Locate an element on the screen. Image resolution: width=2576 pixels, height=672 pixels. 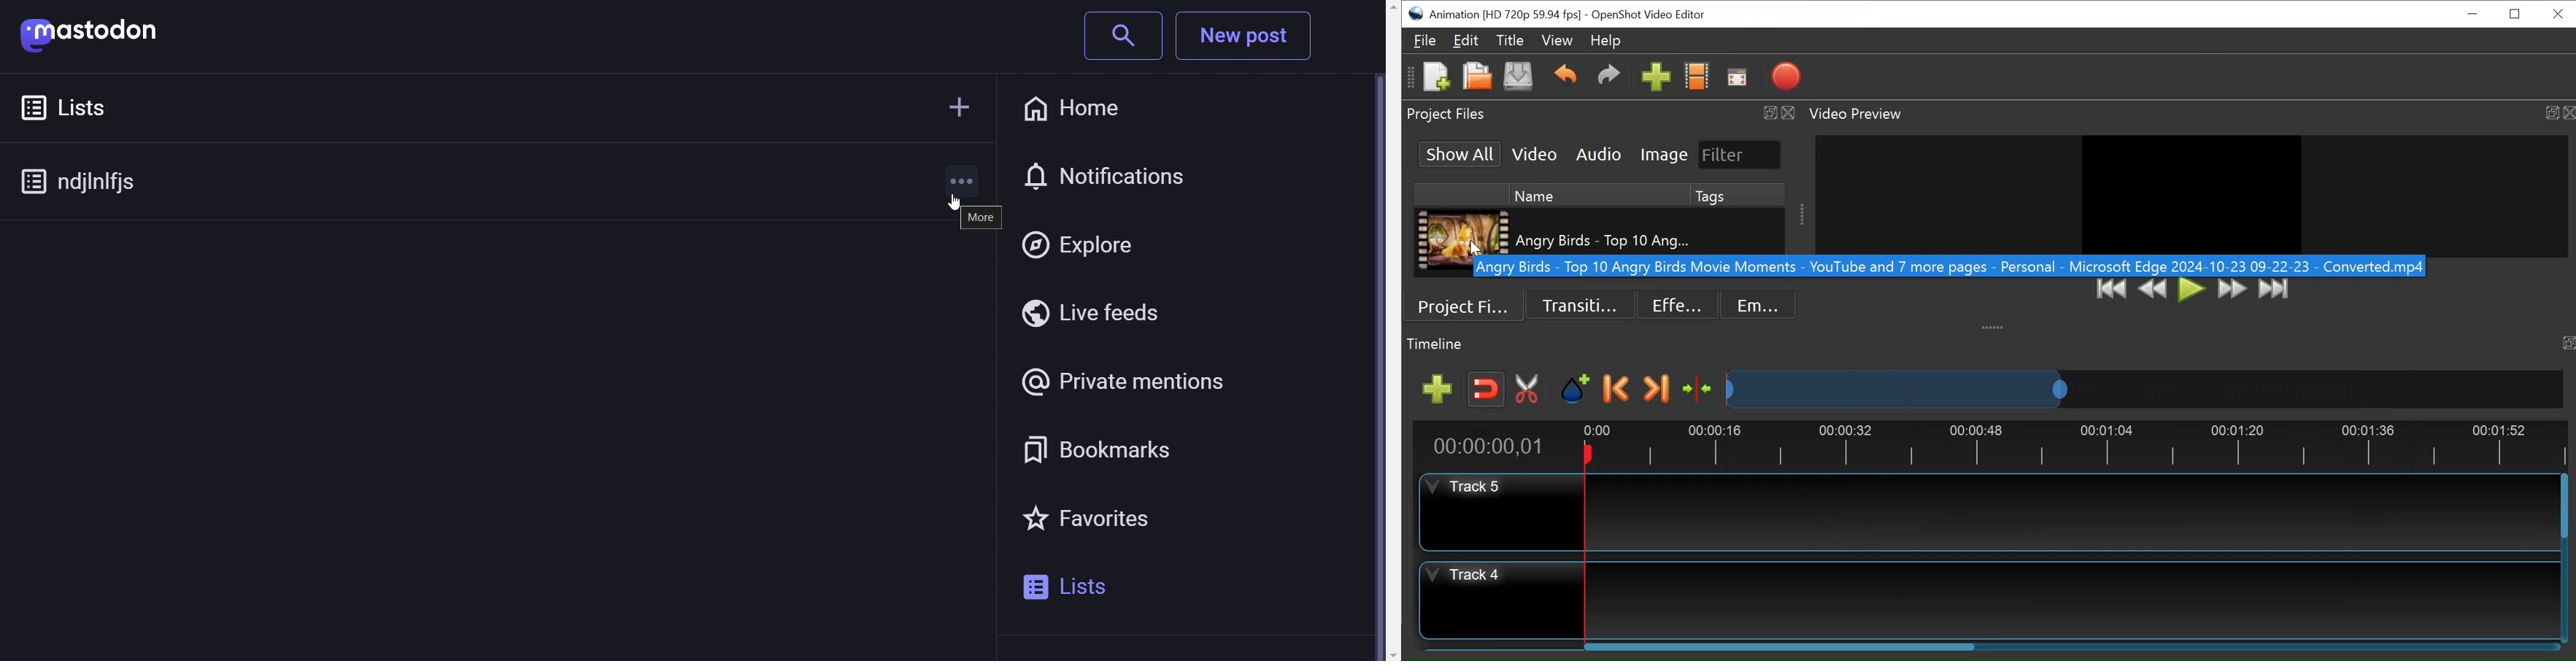
scroll down is located at coordinates (1376, 654).